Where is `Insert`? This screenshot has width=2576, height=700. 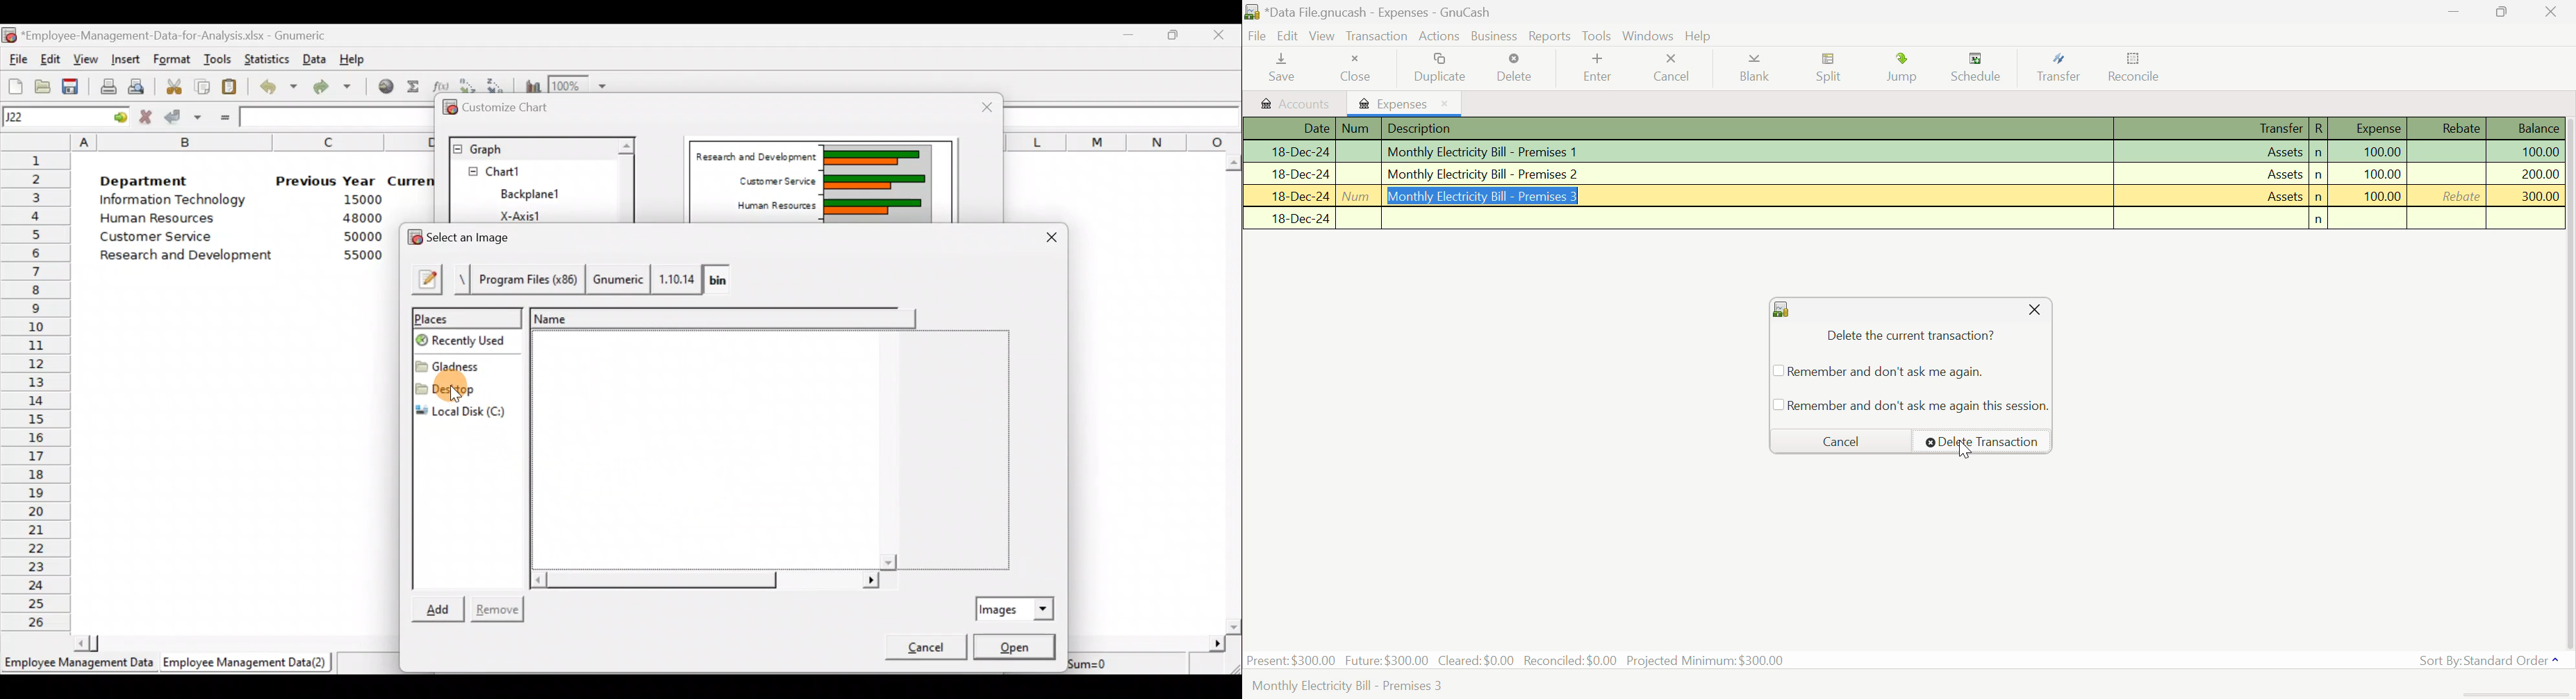 Insert is located at coordinates (128, 58).